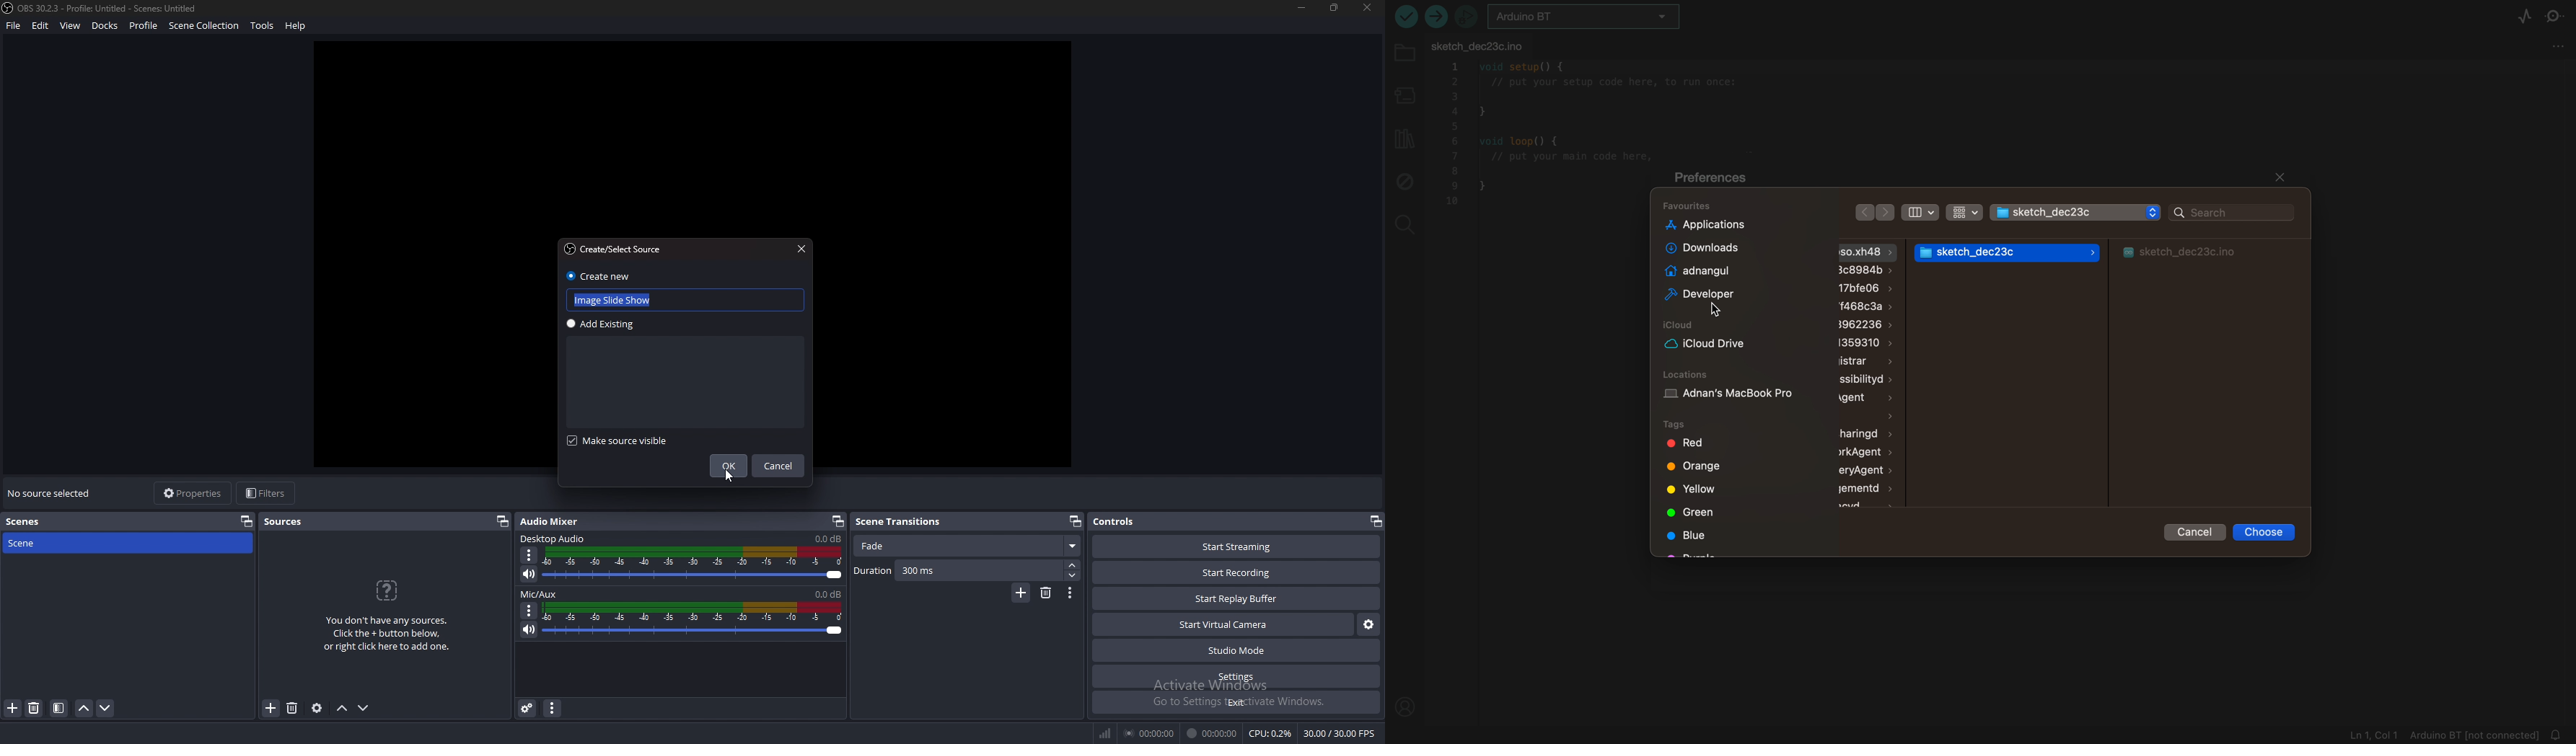 The width and height of the screenshot is (2576, 756). Describe the element at coordinates (59, 708) in the screenshot. I see `filter` at that location.